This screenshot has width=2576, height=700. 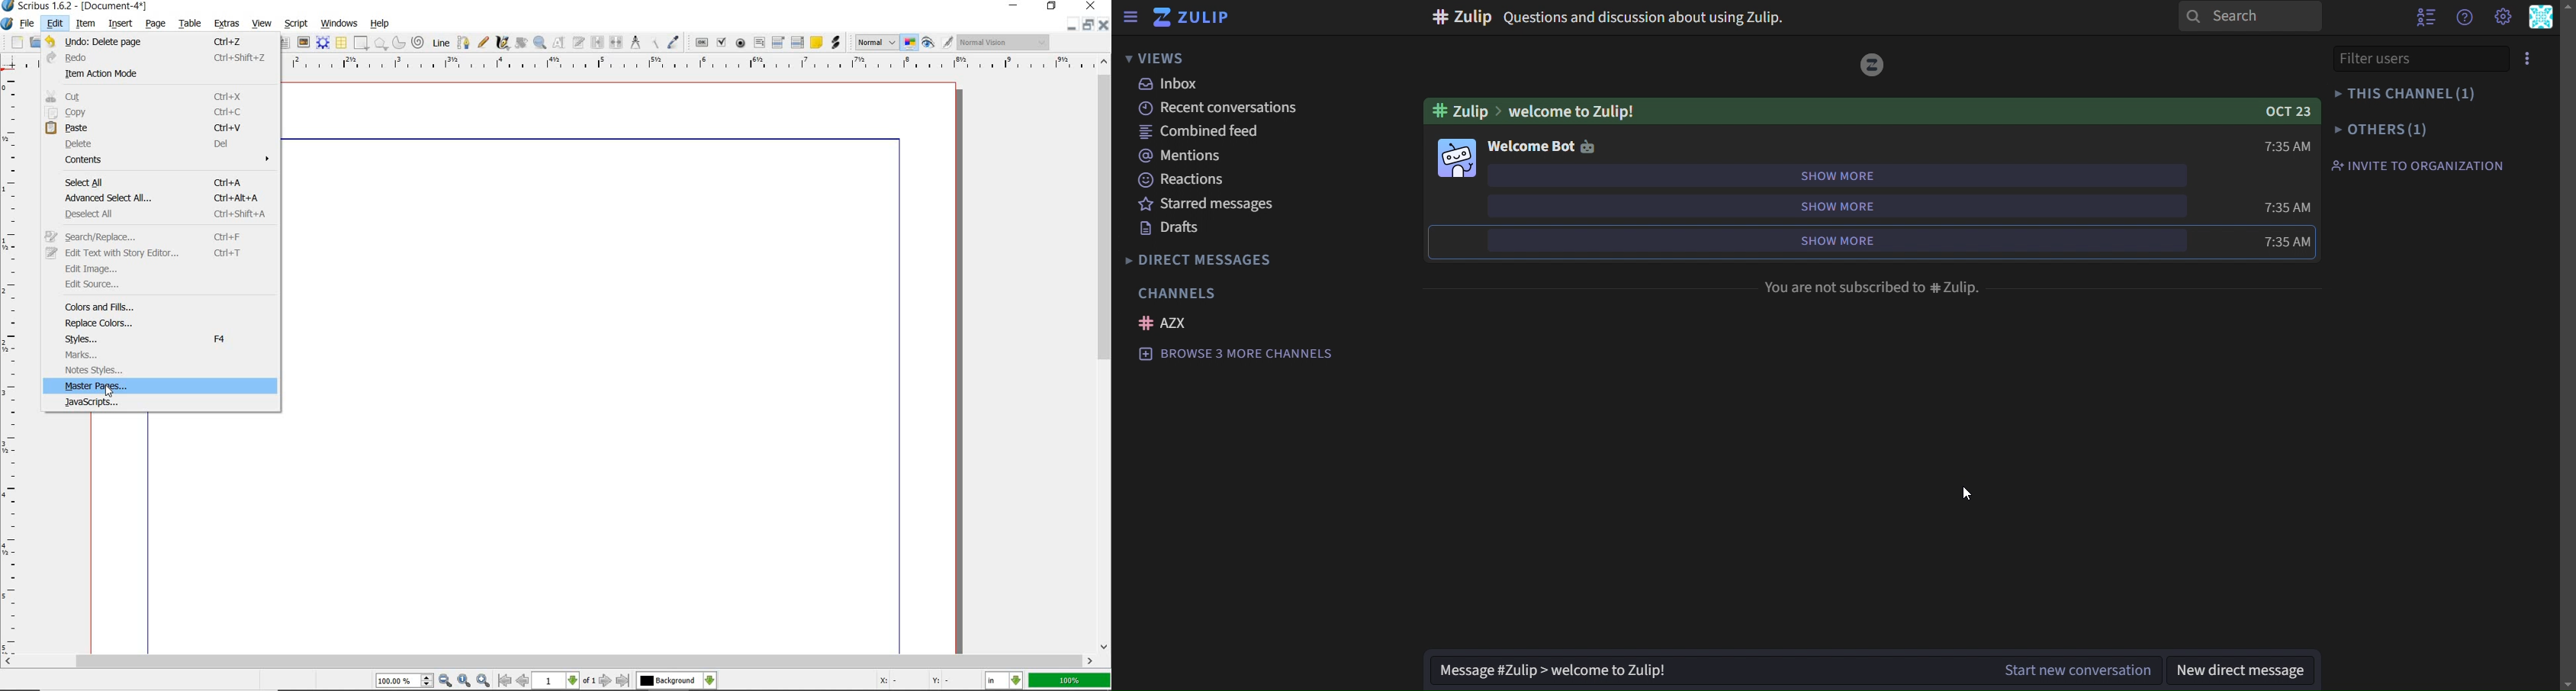 What do you see at coordinates (28, 24) in the screenshot?
I see `file` at bounding box center [28, 24].